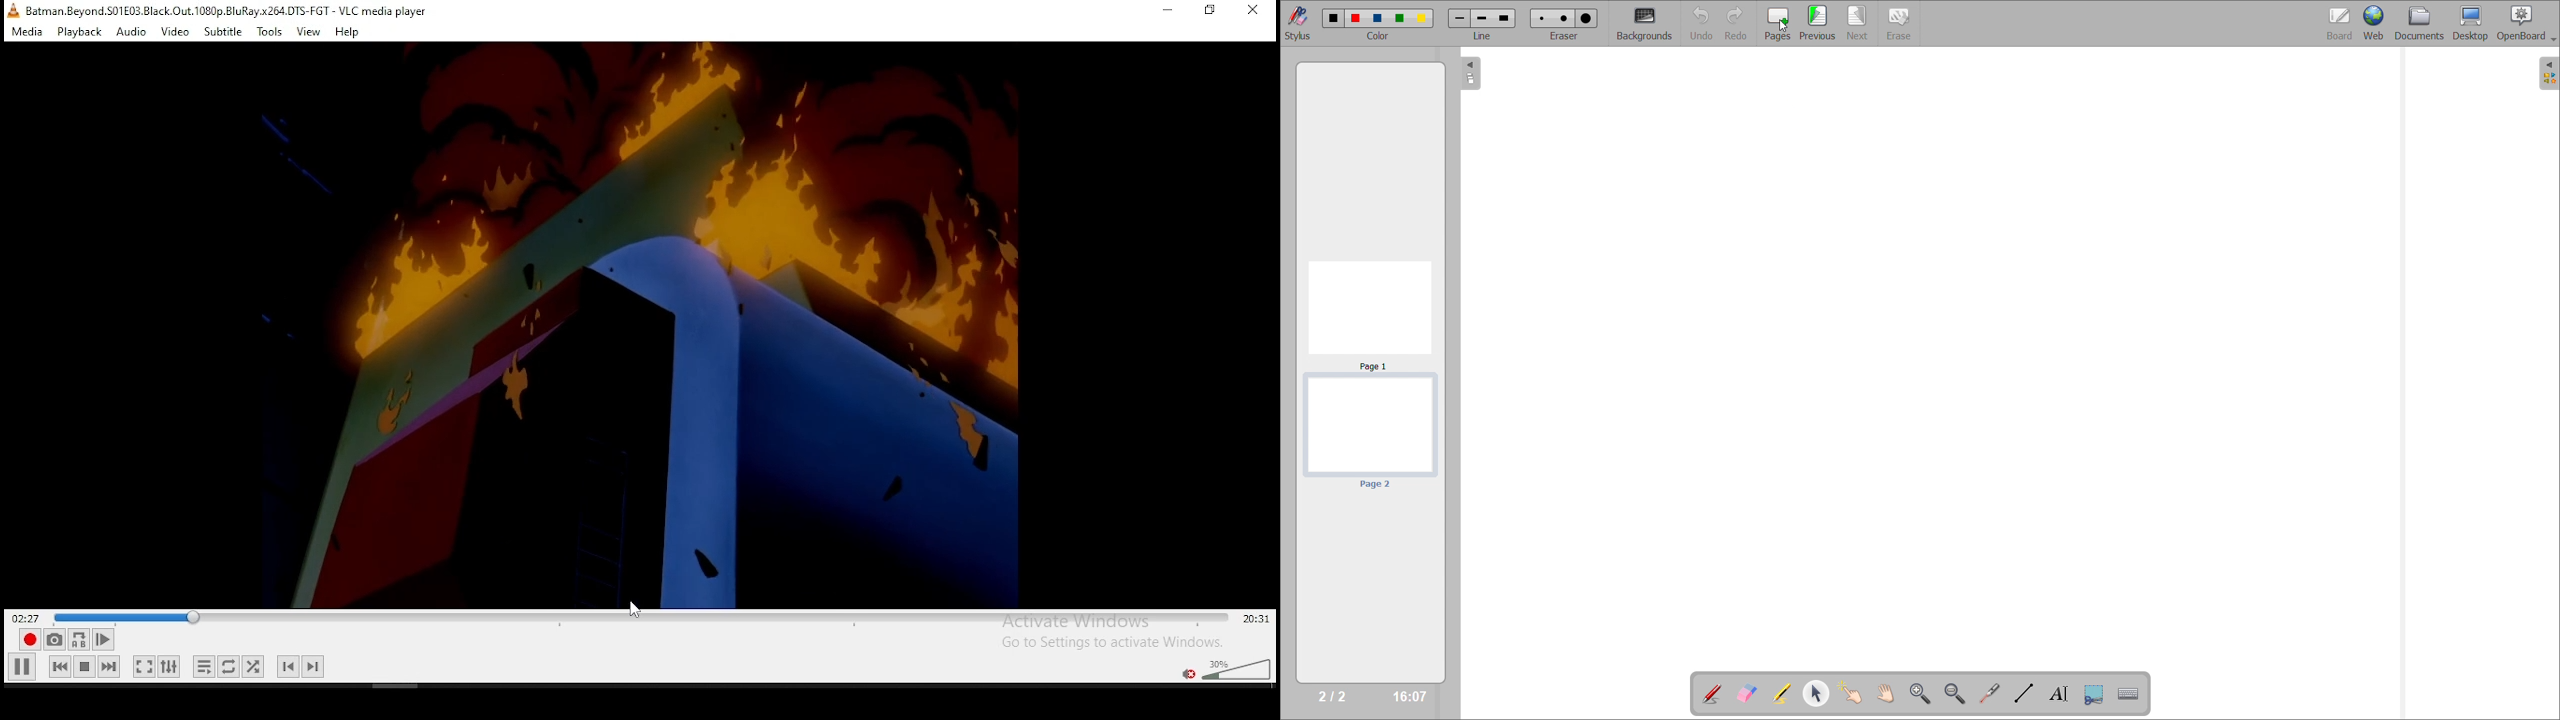  What do you see at coordinates (142, 666) in the screenshot?
I see `toggle fullscreen` at bounding box center [142, 666].